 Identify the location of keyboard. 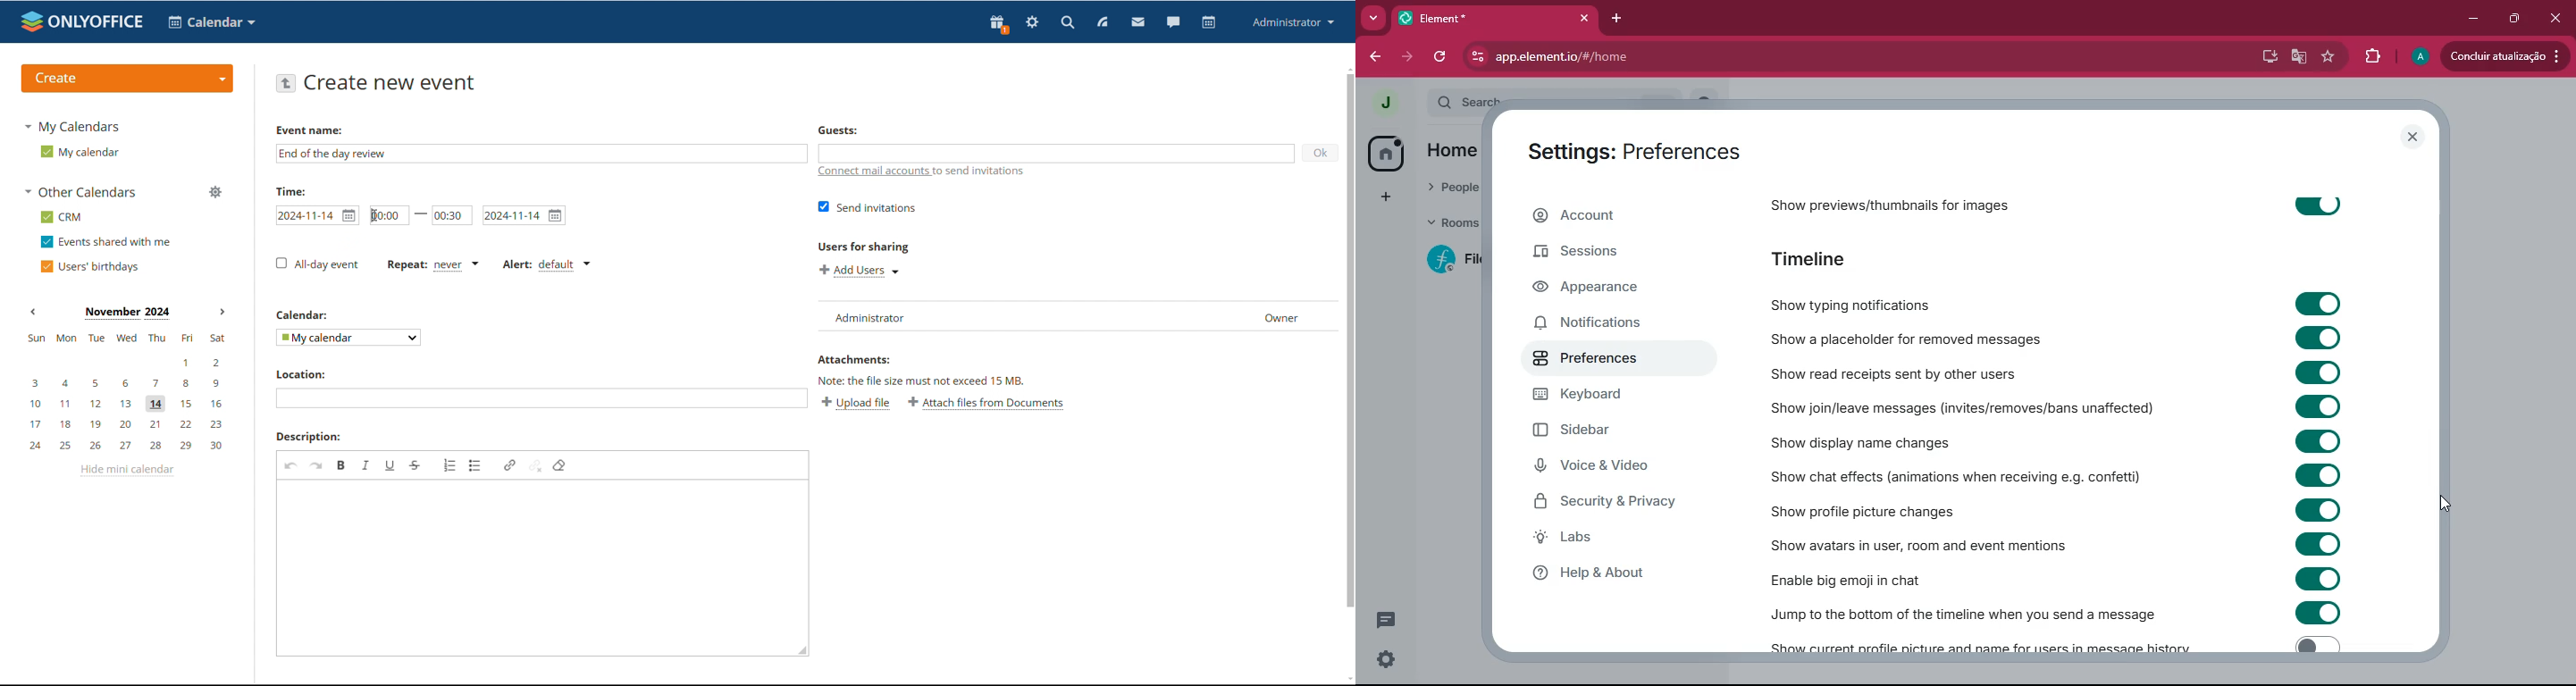
(1611, 397).